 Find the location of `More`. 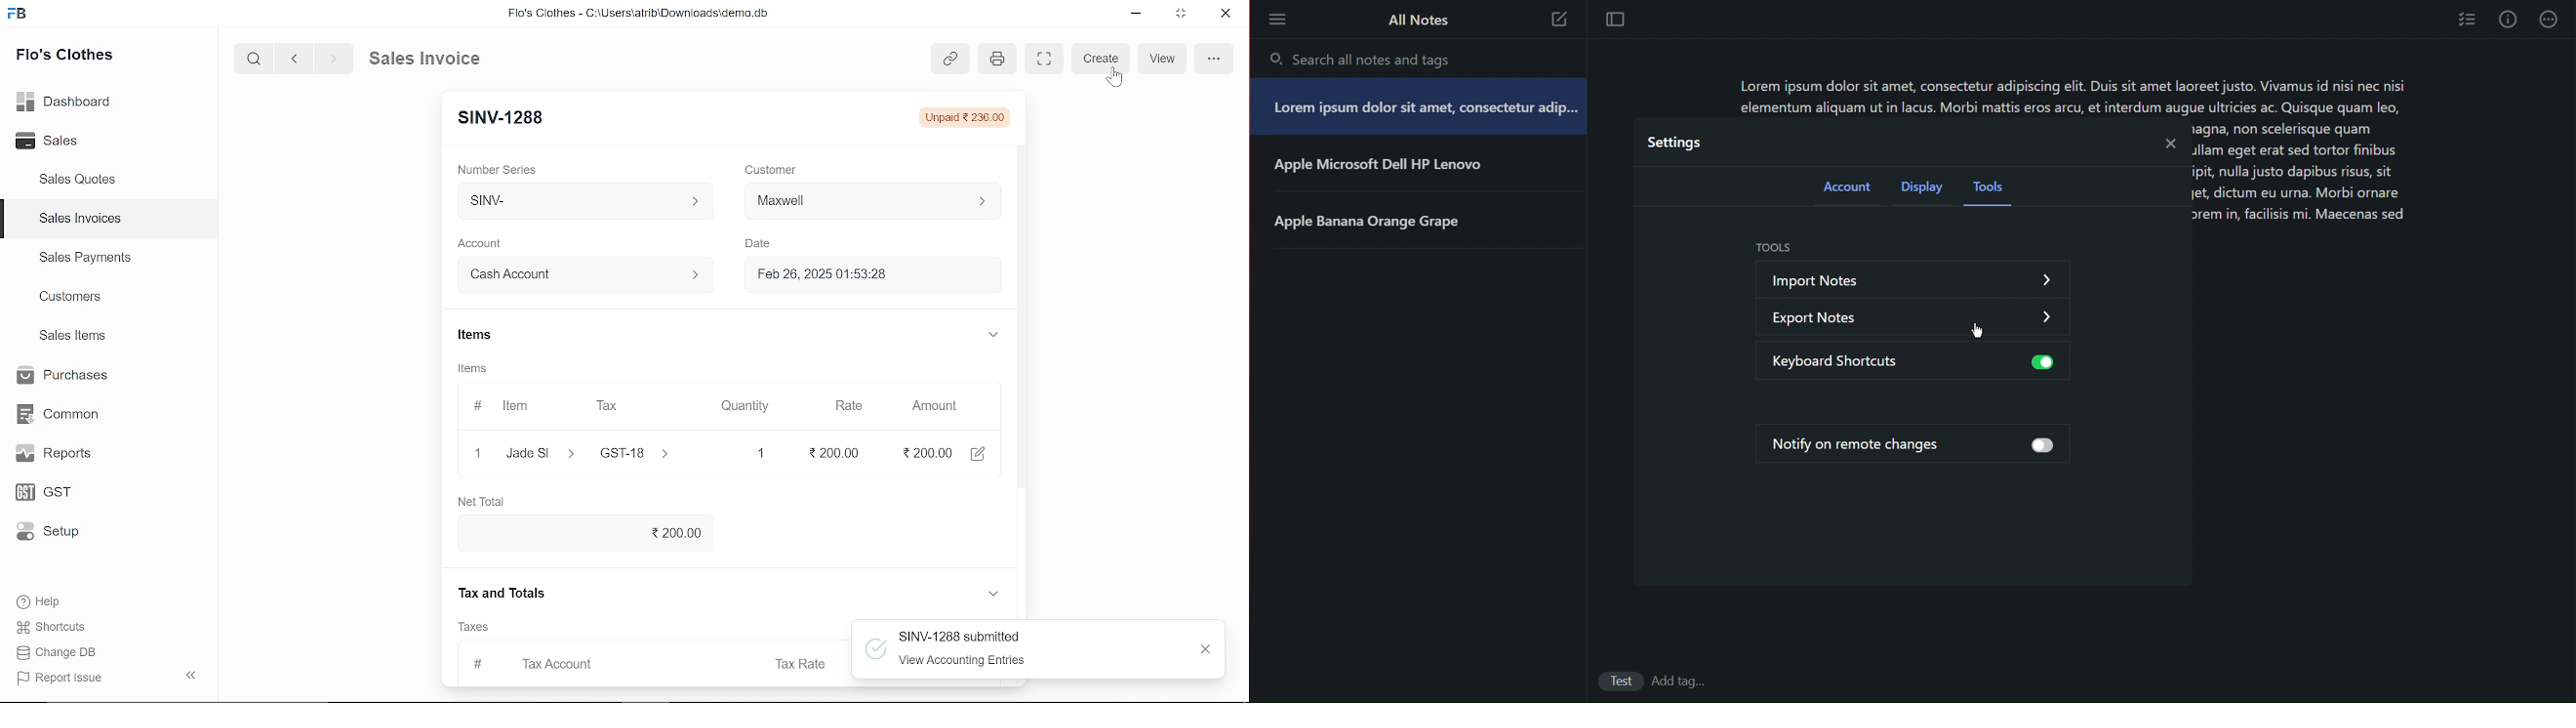

More is located at coordinates (2550, 21).